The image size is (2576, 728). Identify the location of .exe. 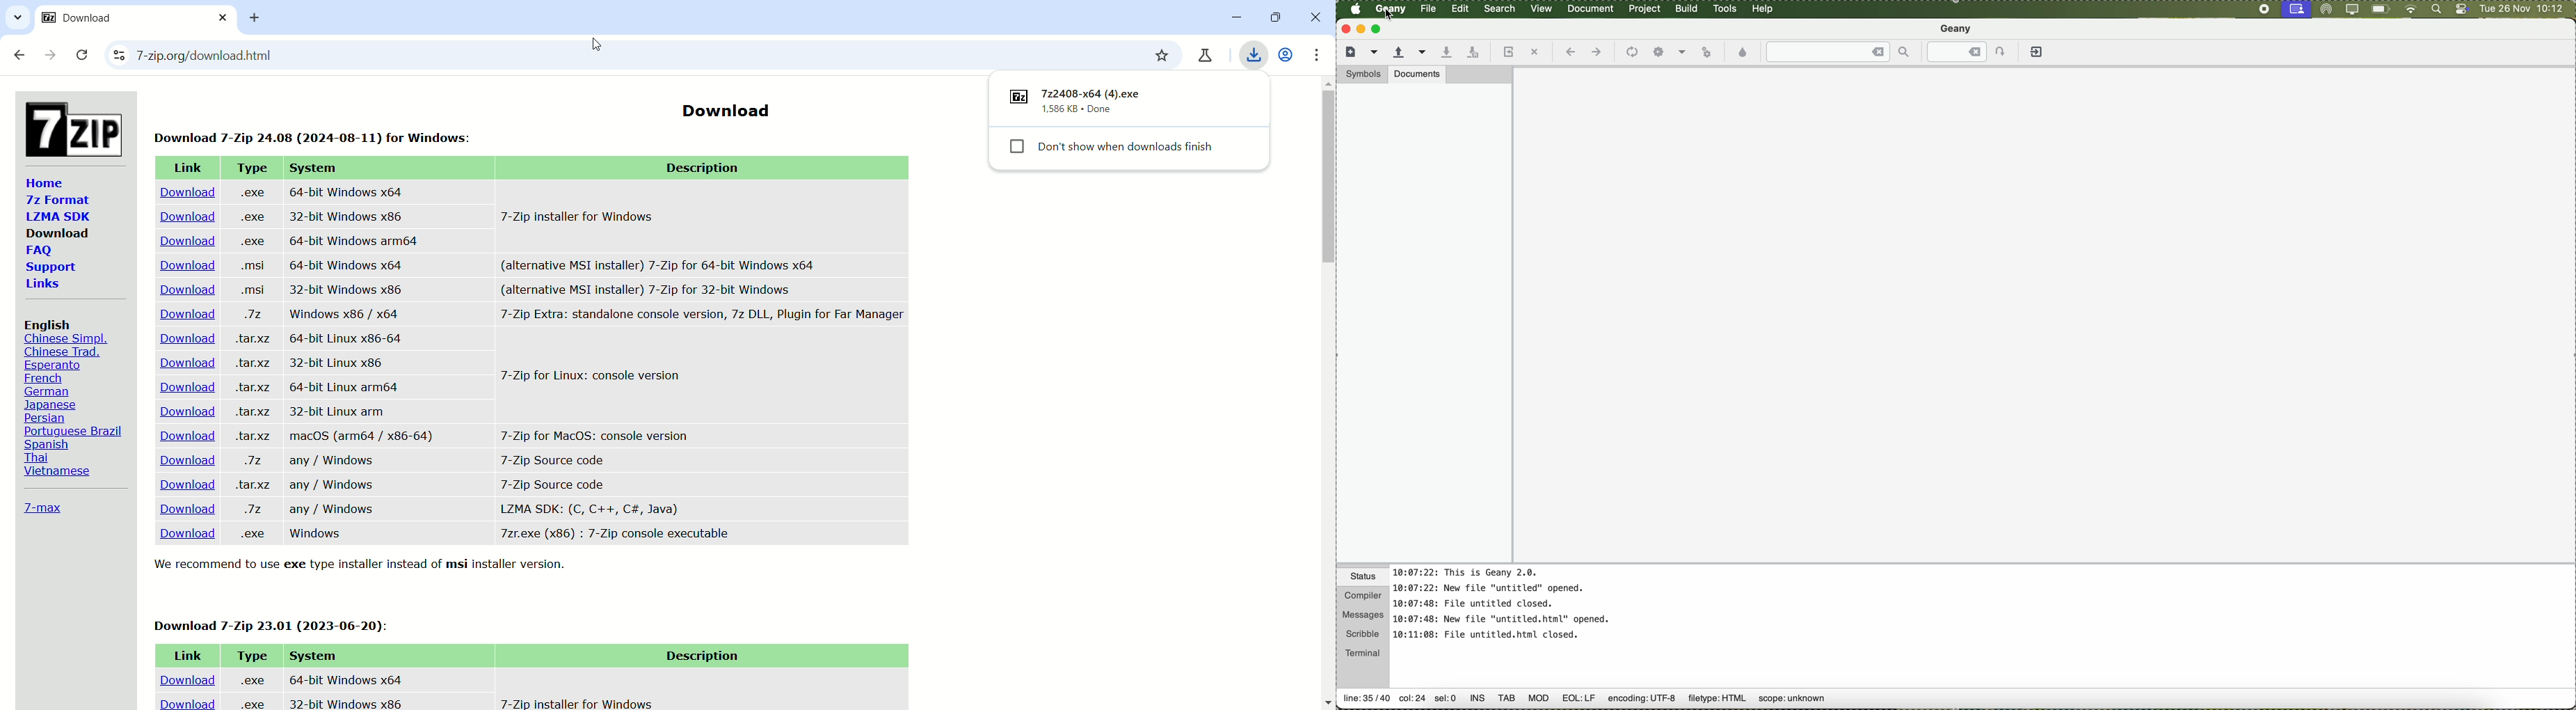
(251, 678).